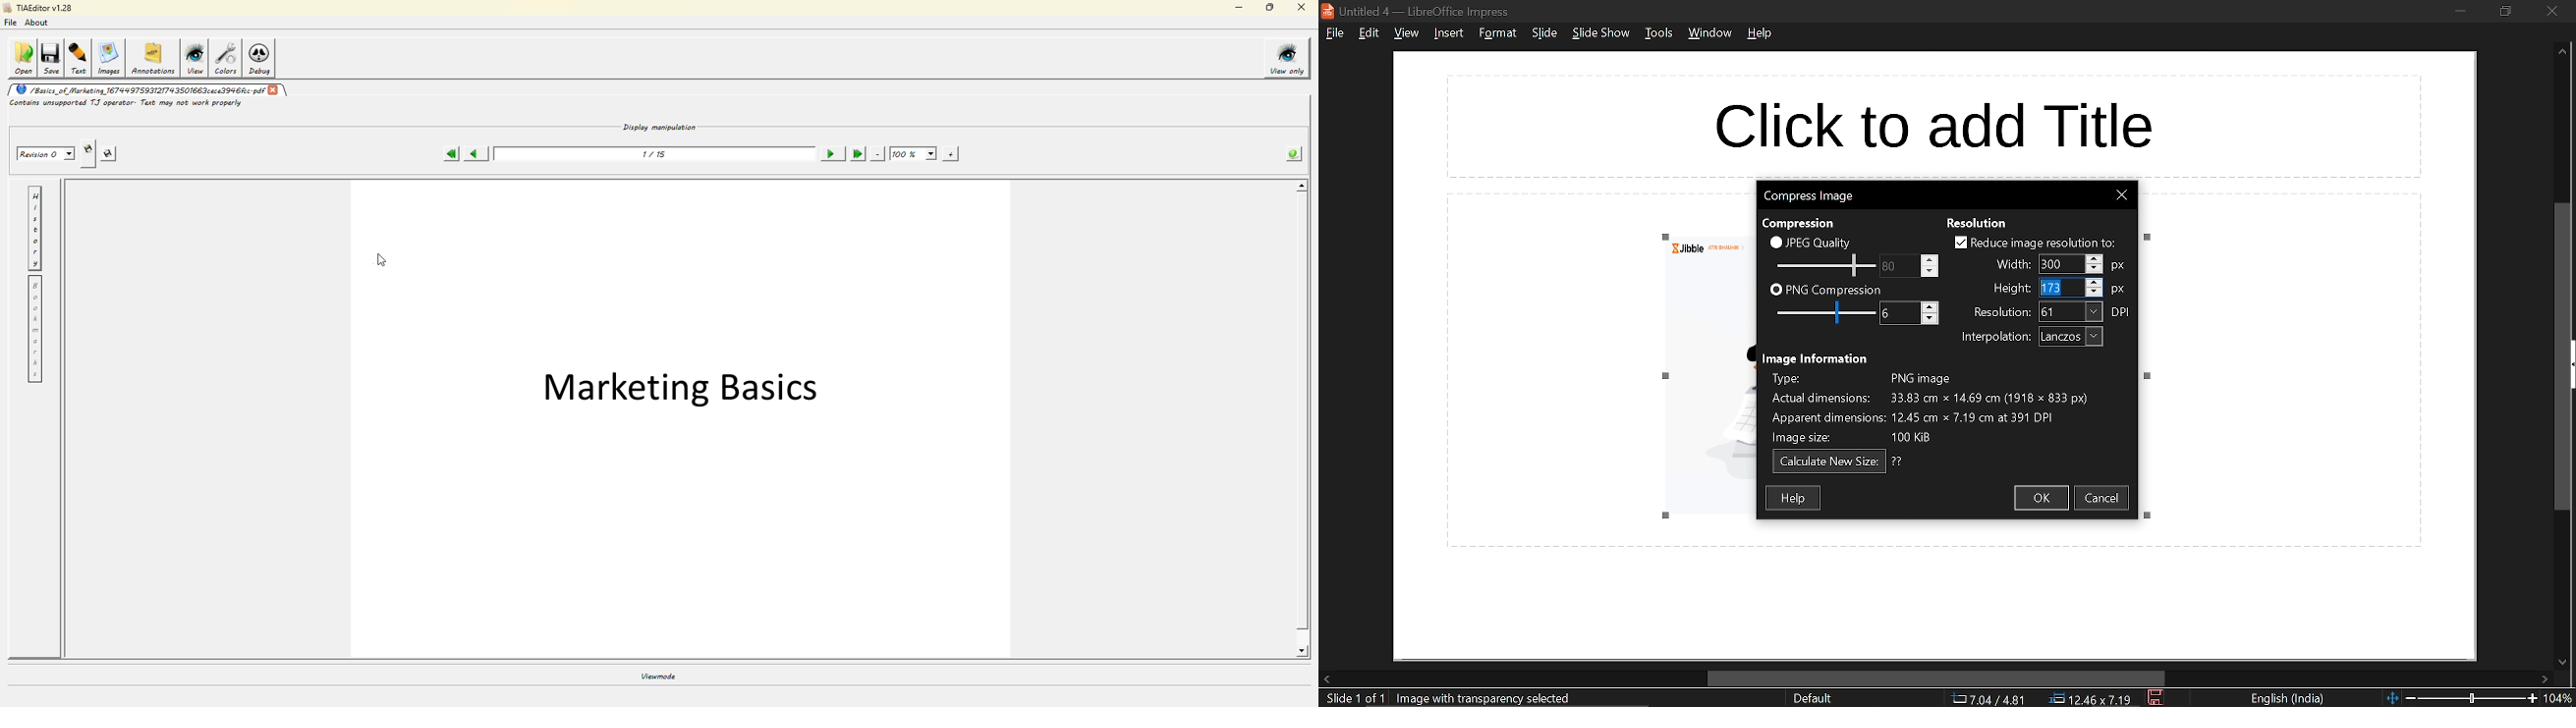 The height and width of the screenshot is (728, 2576). Describe the element at coordinates (1761, 37) in the screenshot. I see `help` at that location.